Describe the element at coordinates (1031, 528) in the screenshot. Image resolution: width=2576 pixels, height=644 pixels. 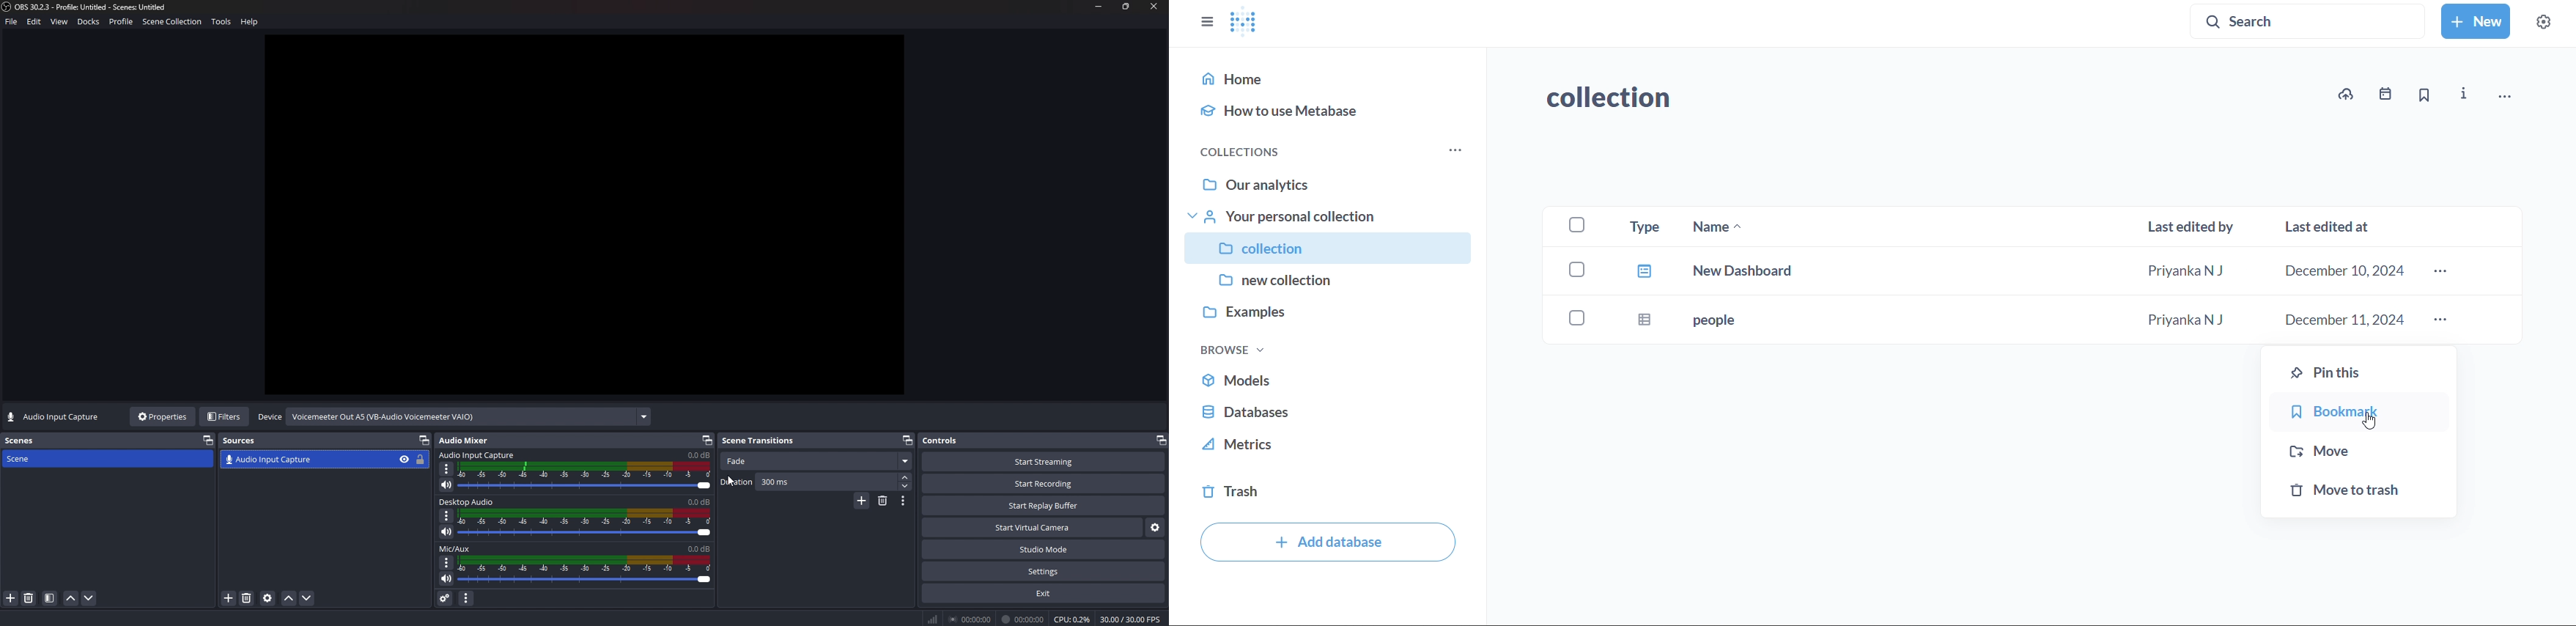
I see `start virtual camera` at that location.